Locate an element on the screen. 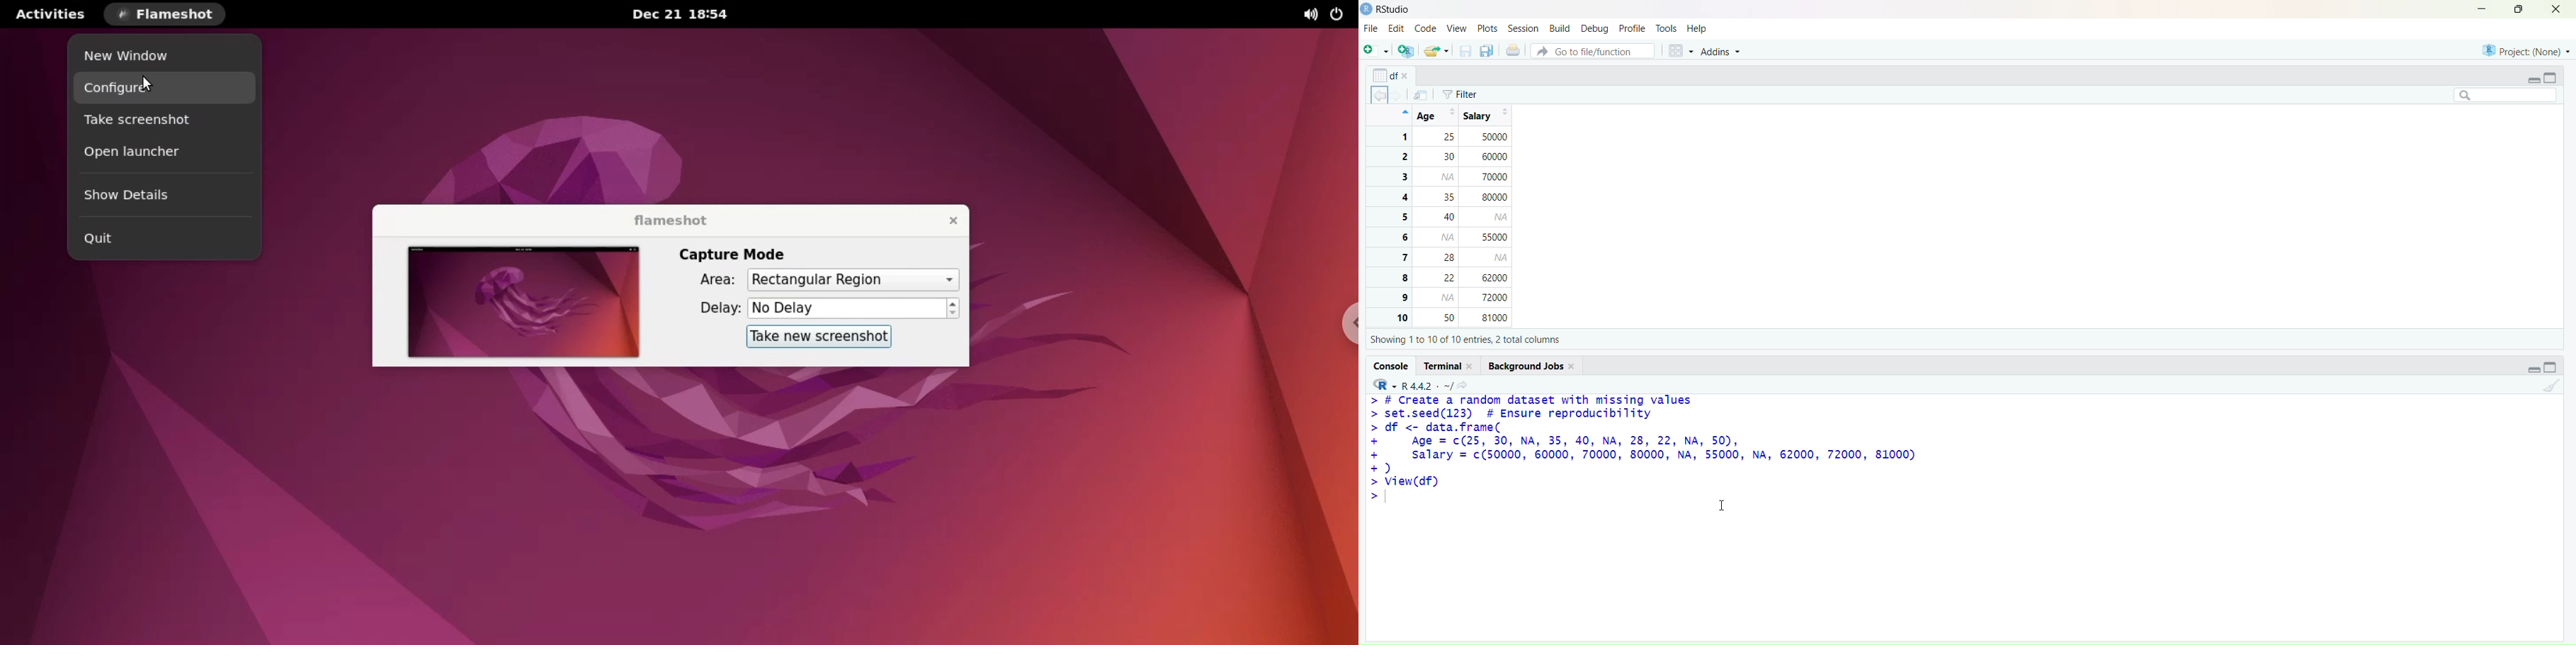 The image size is (2576, 672). debug is located at coordinates (1593, 29).